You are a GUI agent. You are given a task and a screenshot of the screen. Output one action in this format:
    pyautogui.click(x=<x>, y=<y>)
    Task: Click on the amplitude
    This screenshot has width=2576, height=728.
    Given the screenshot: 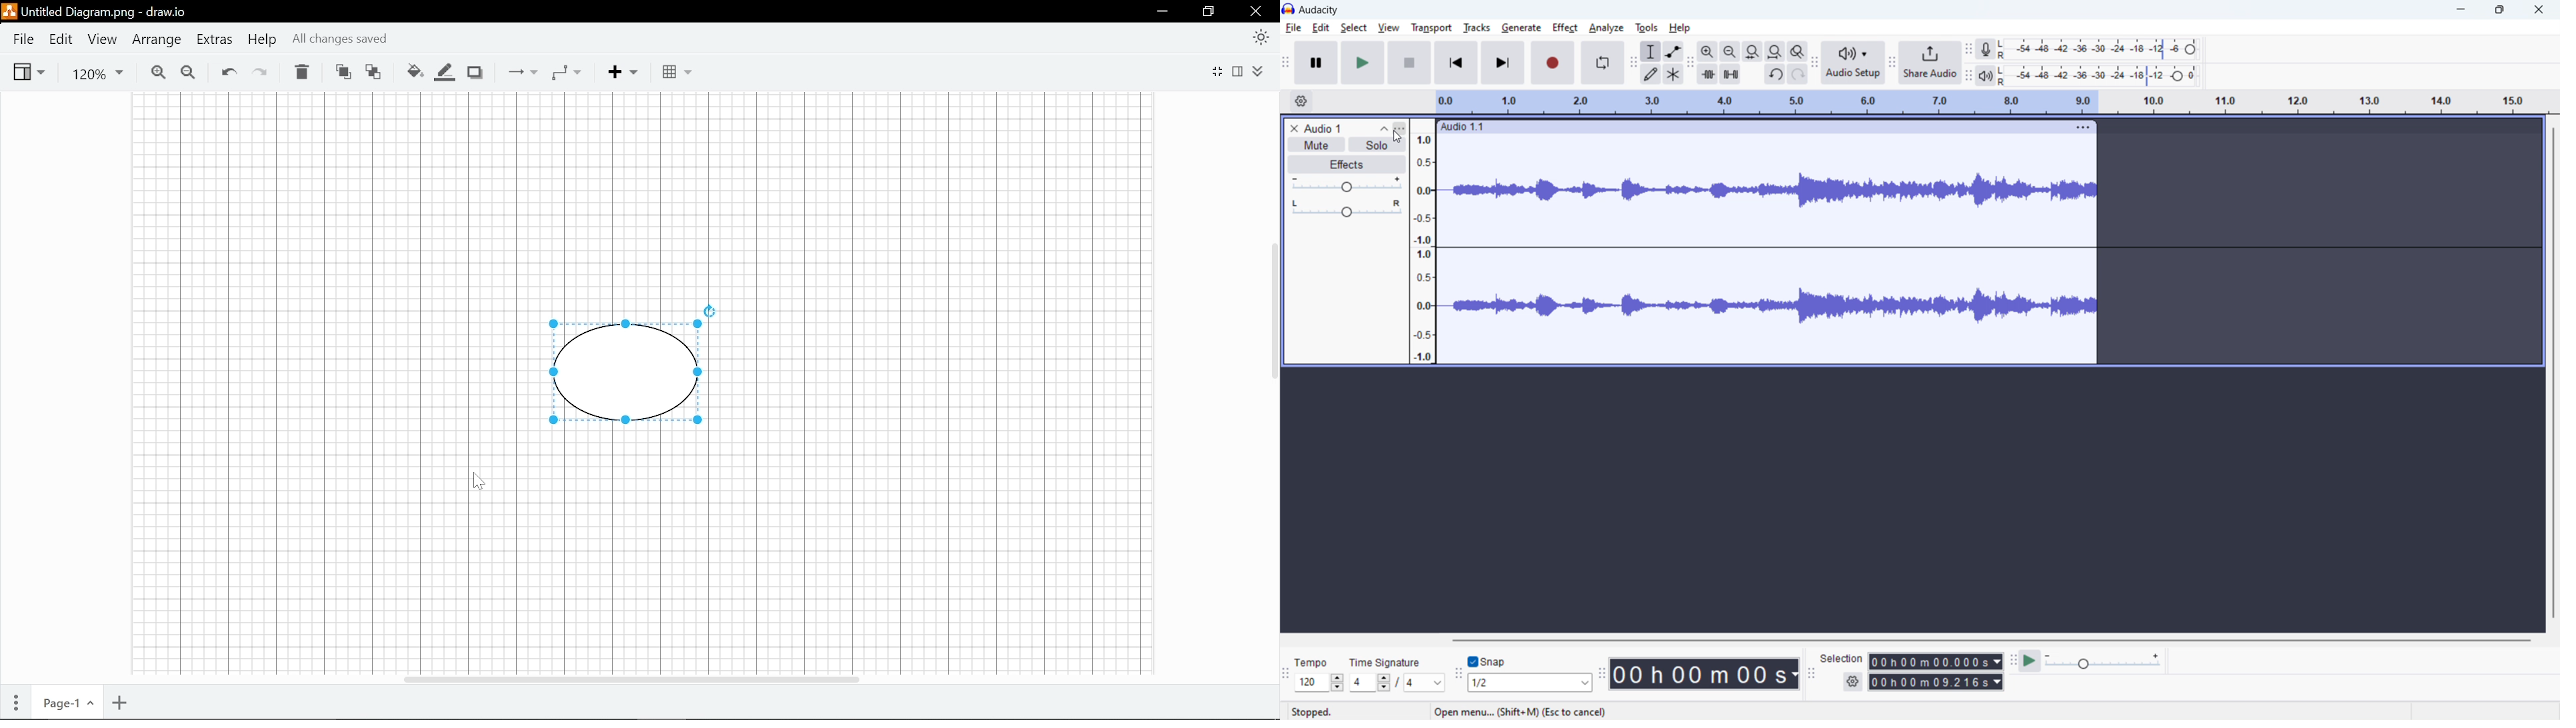 What is the action you would take?
    pyautogui.click(x=1422, y=241)
    